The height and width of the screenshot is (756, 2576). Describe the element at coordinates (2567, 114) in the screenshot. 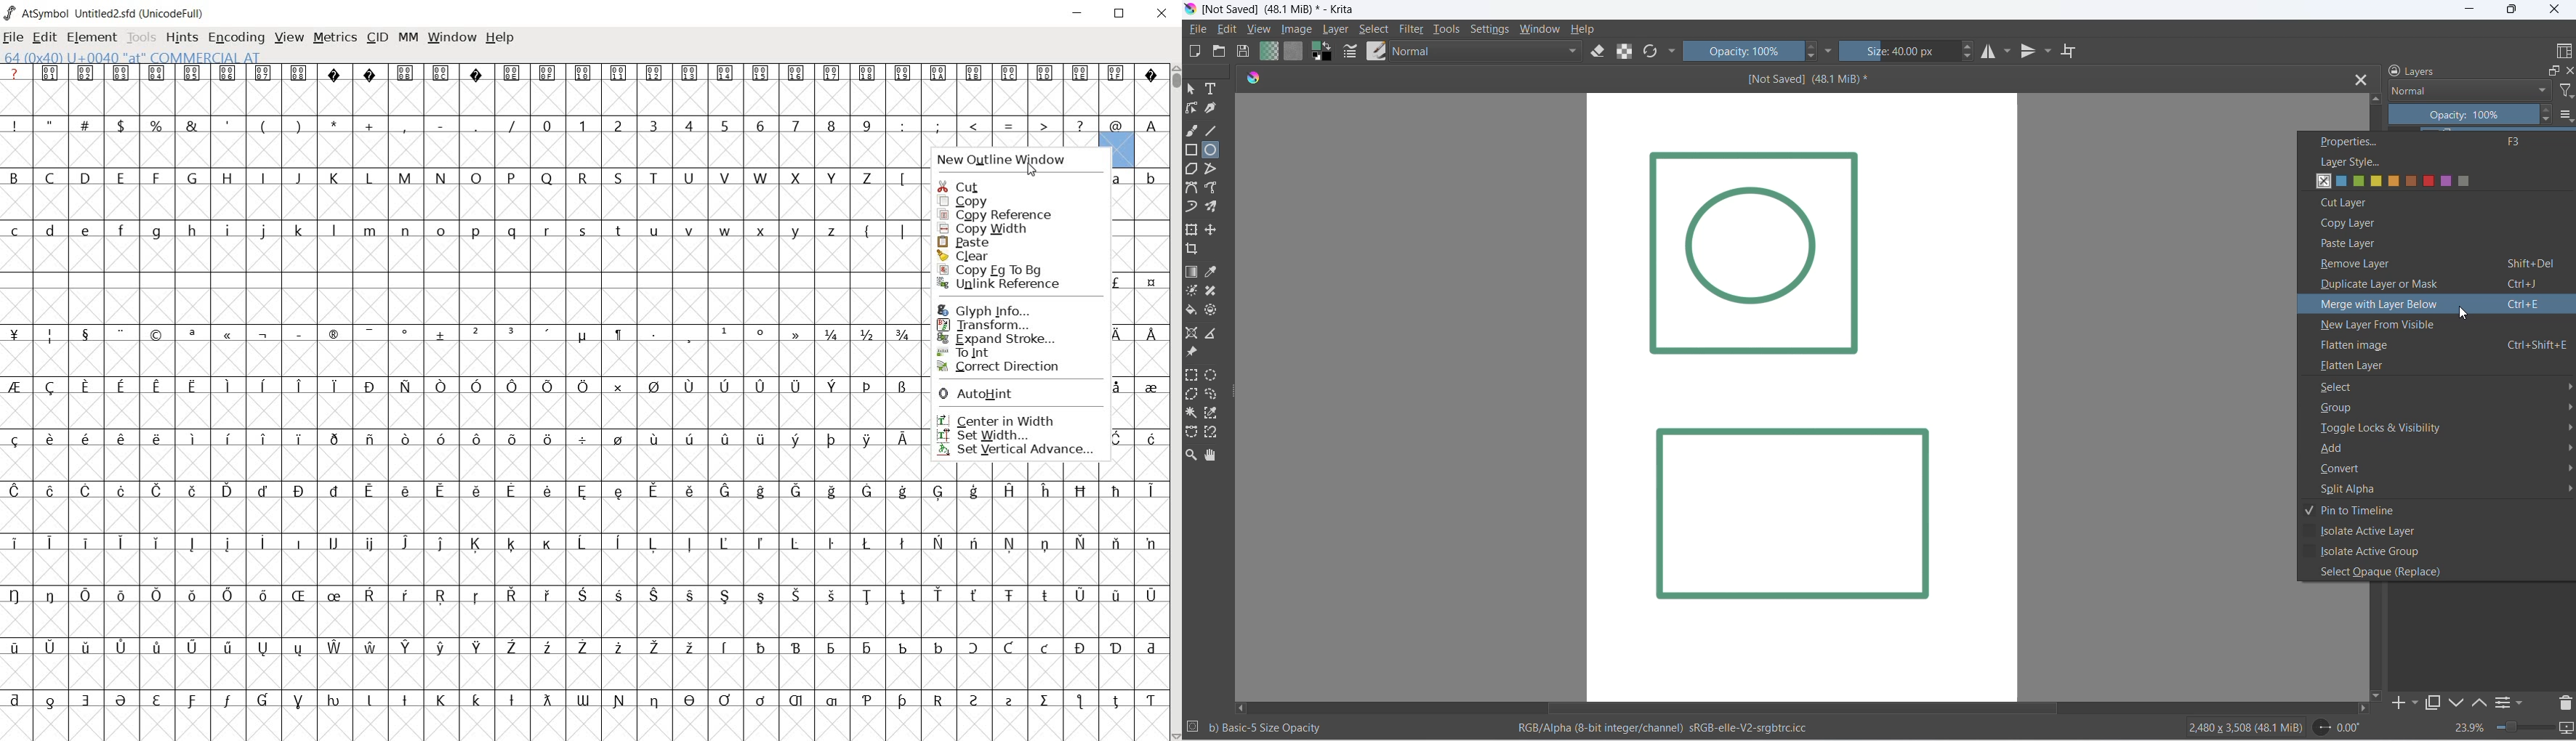

I see `options` at that location.